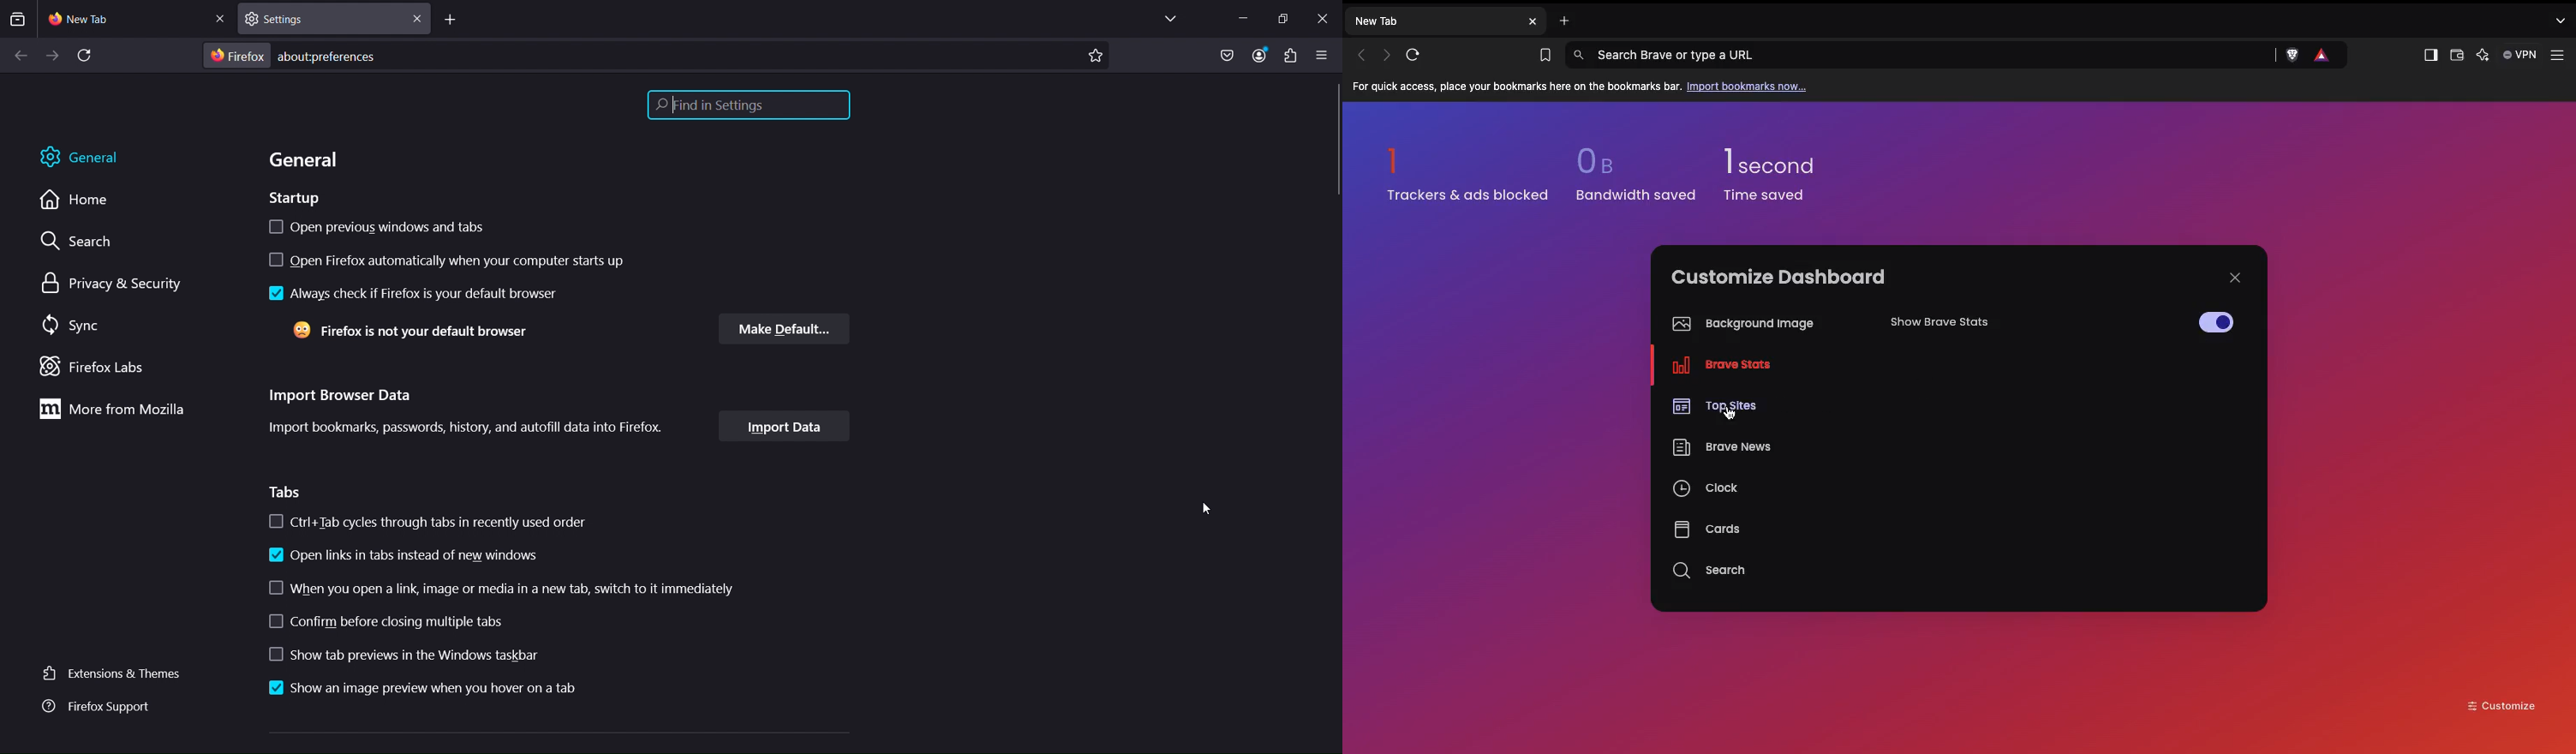 The width and height of the screenshot is (2576, 756). I want to click on Open firefox automatically, so click(448, 257).